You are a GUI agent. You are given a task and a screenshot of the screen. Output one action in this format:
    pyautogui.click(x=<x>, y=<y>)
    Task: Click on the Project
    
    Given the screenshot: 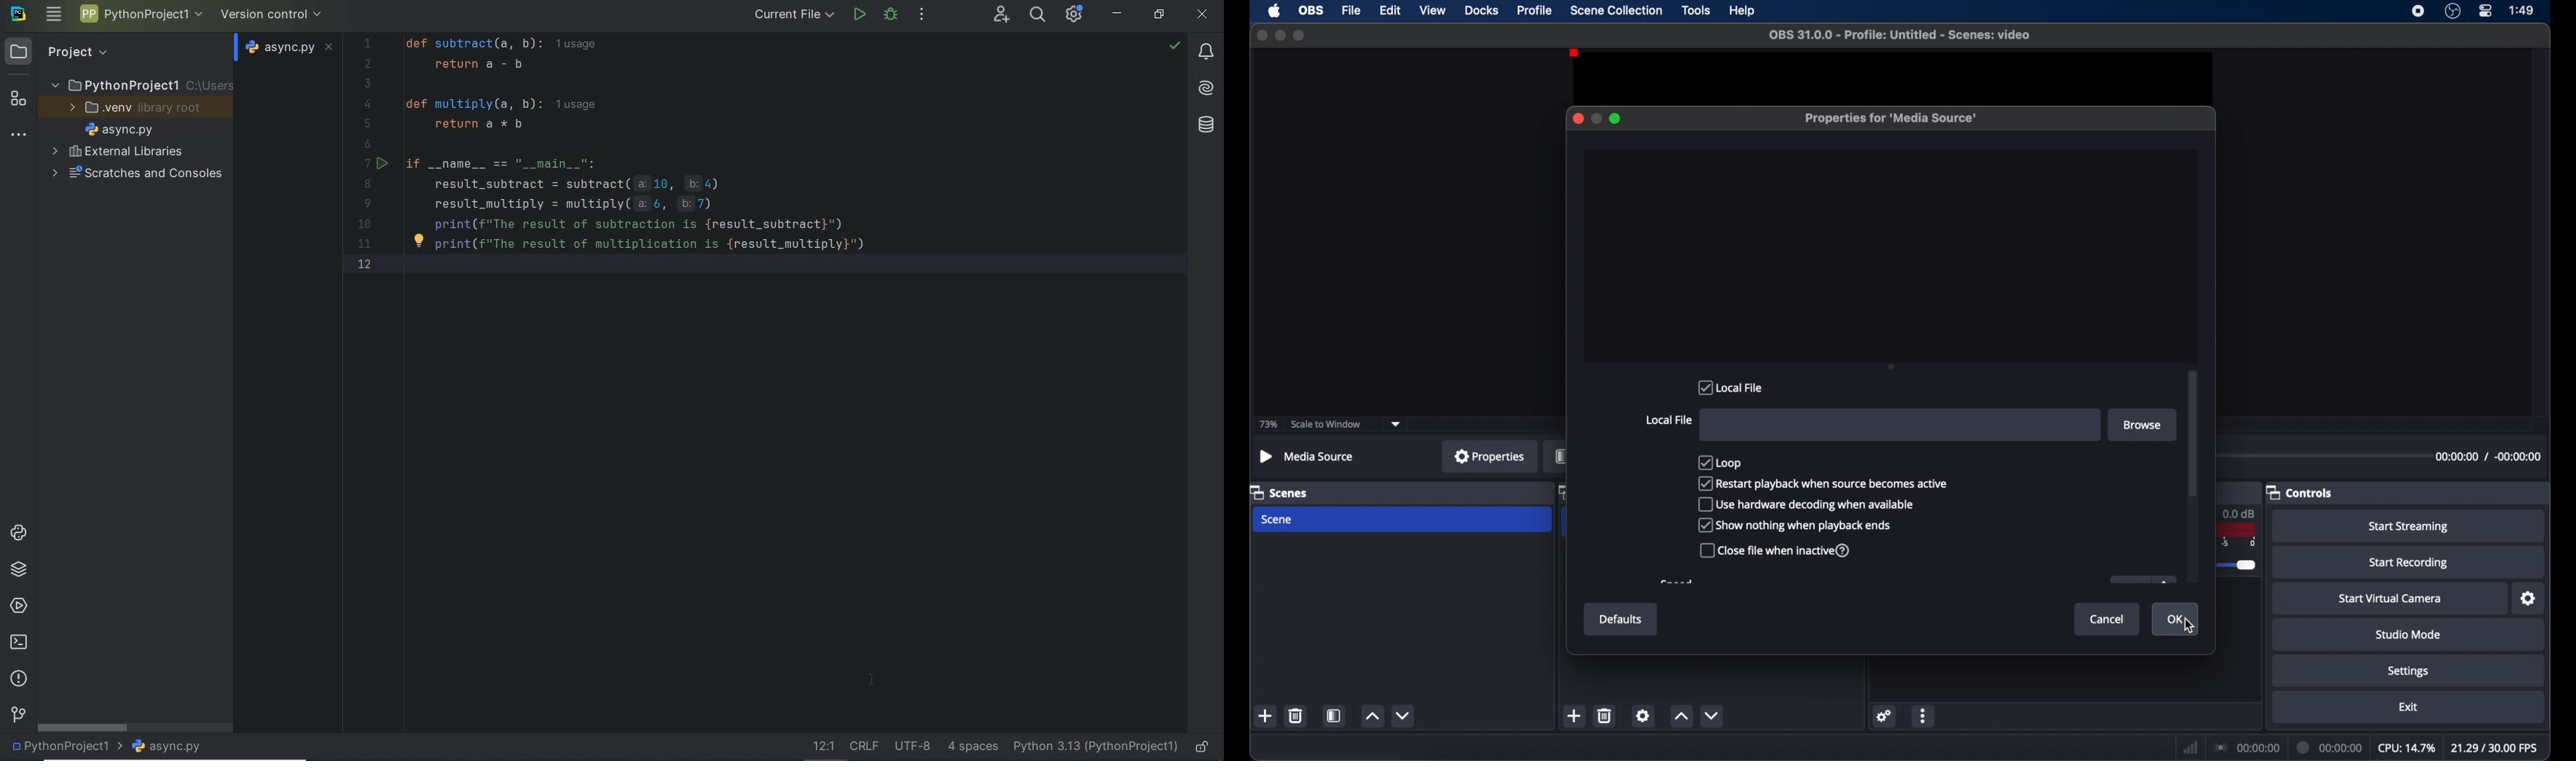 What is the action you would take?
    pyautogui.click(x=77, y=52)
    